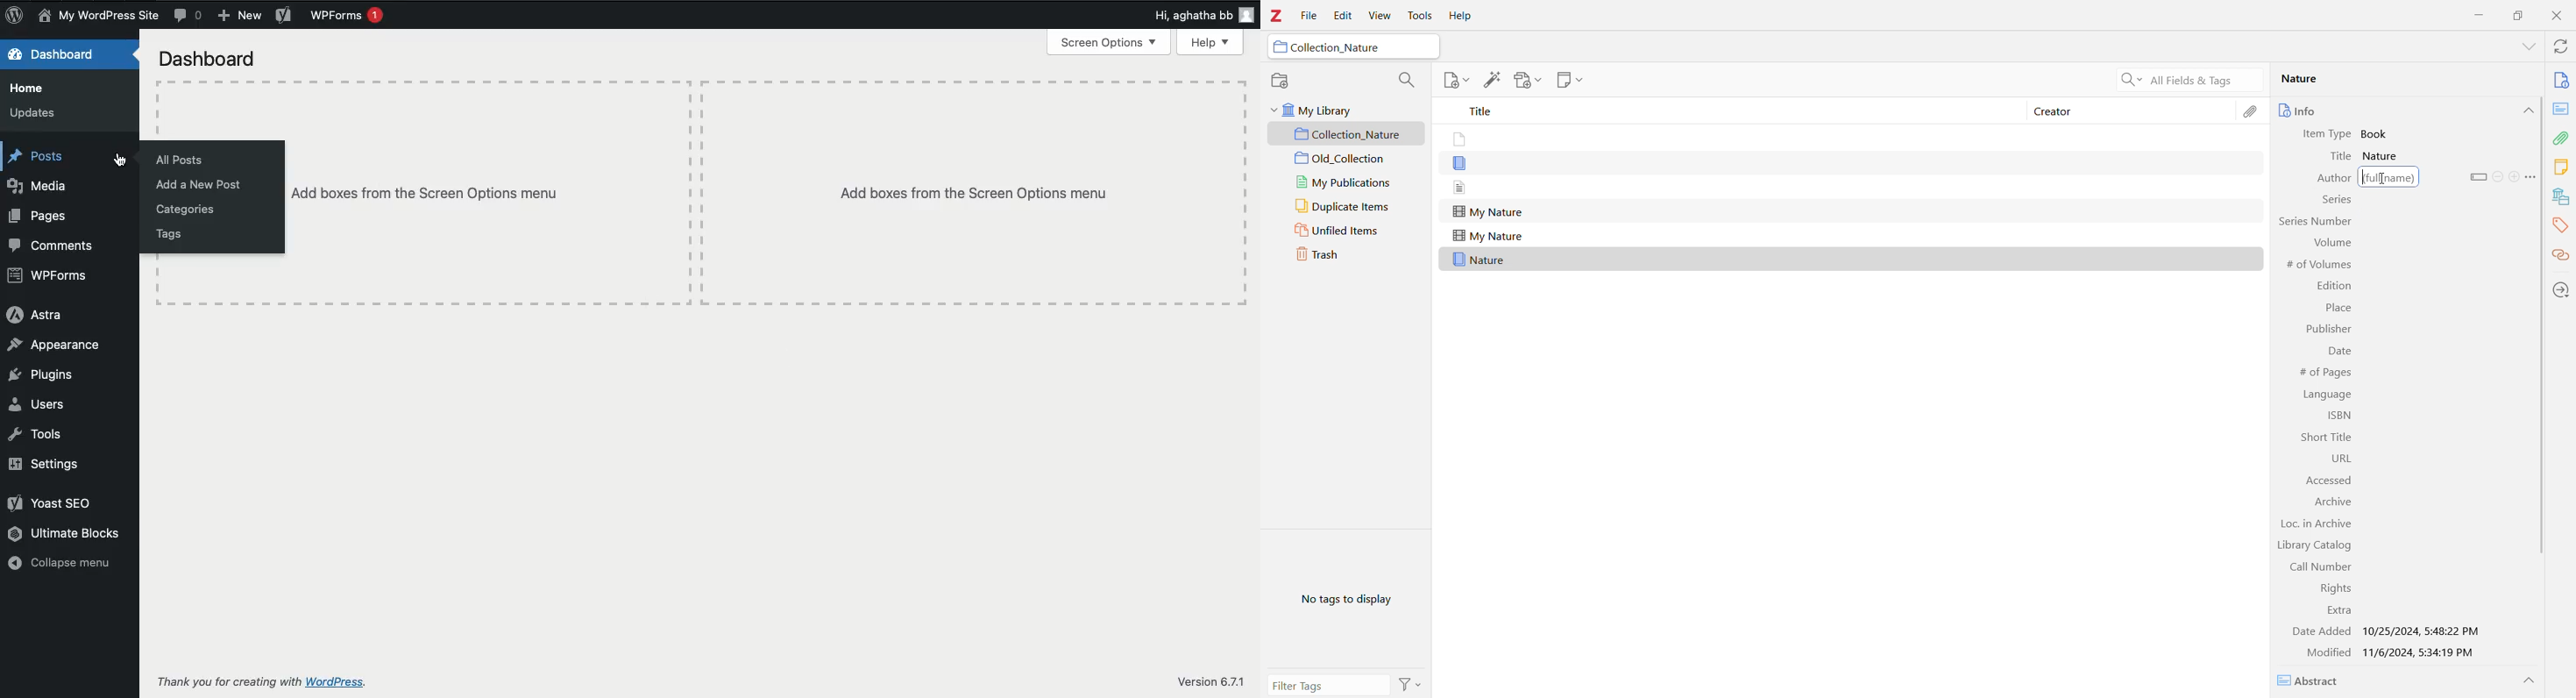  Describe the element at coordinates (2338, 309) in the screenshot. I see `Place` at that location.